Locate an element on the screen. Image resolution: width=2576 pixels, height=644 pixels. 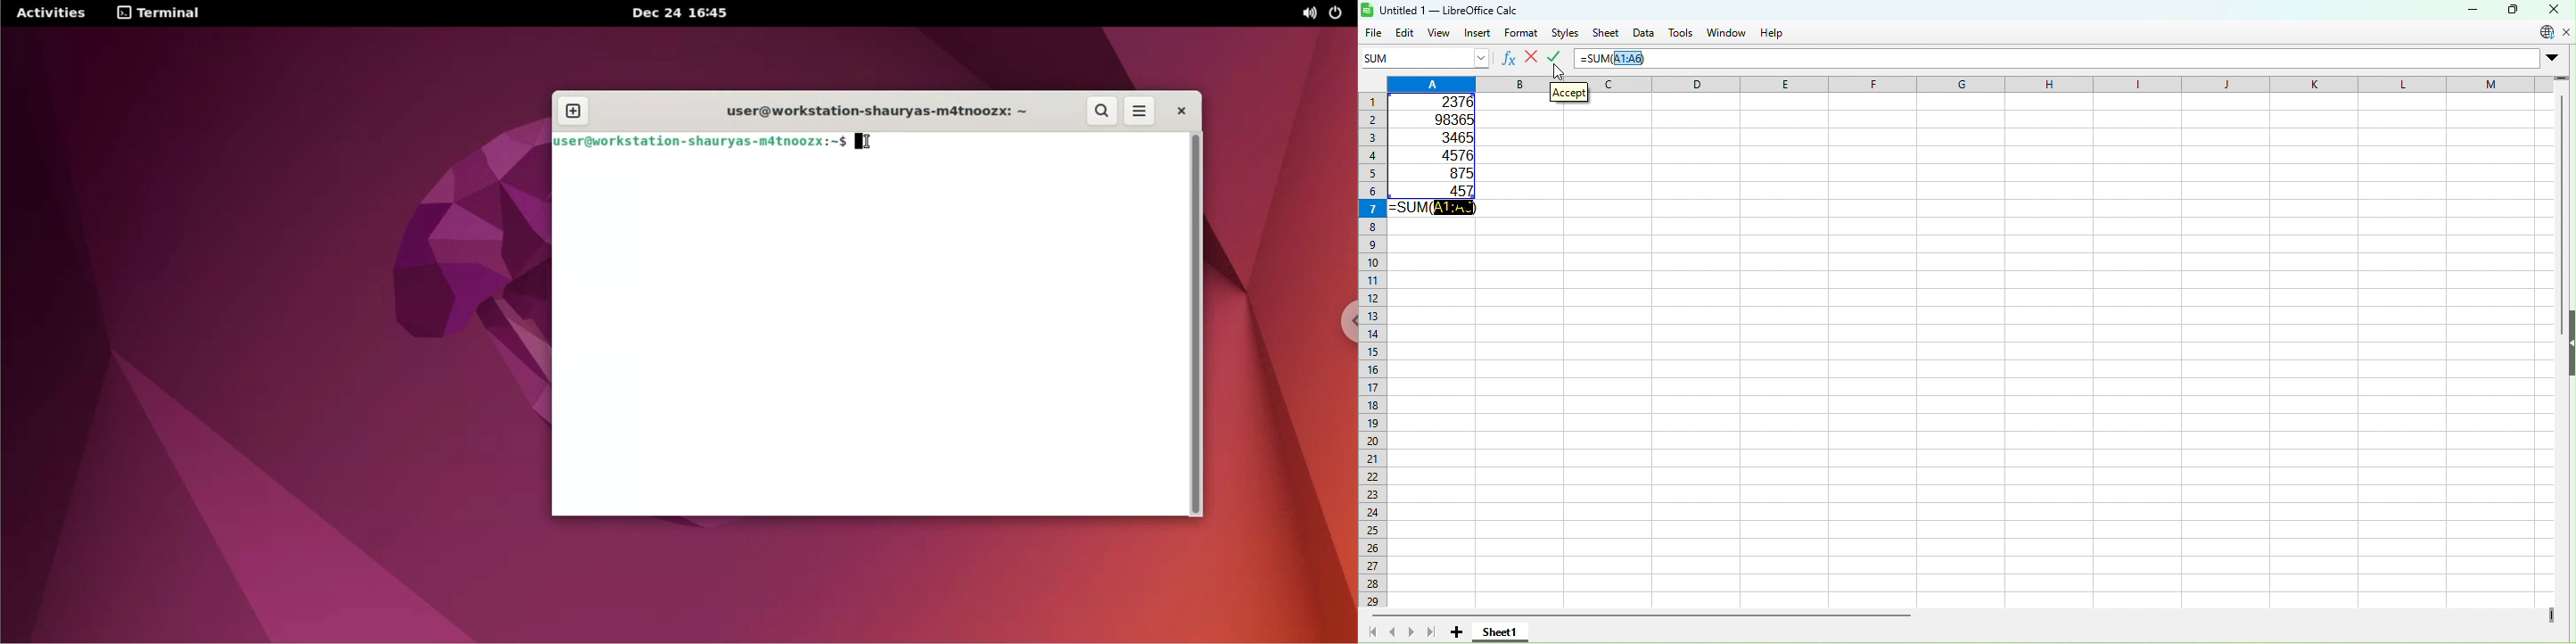
Edit is located at coordinates (1405, 34).